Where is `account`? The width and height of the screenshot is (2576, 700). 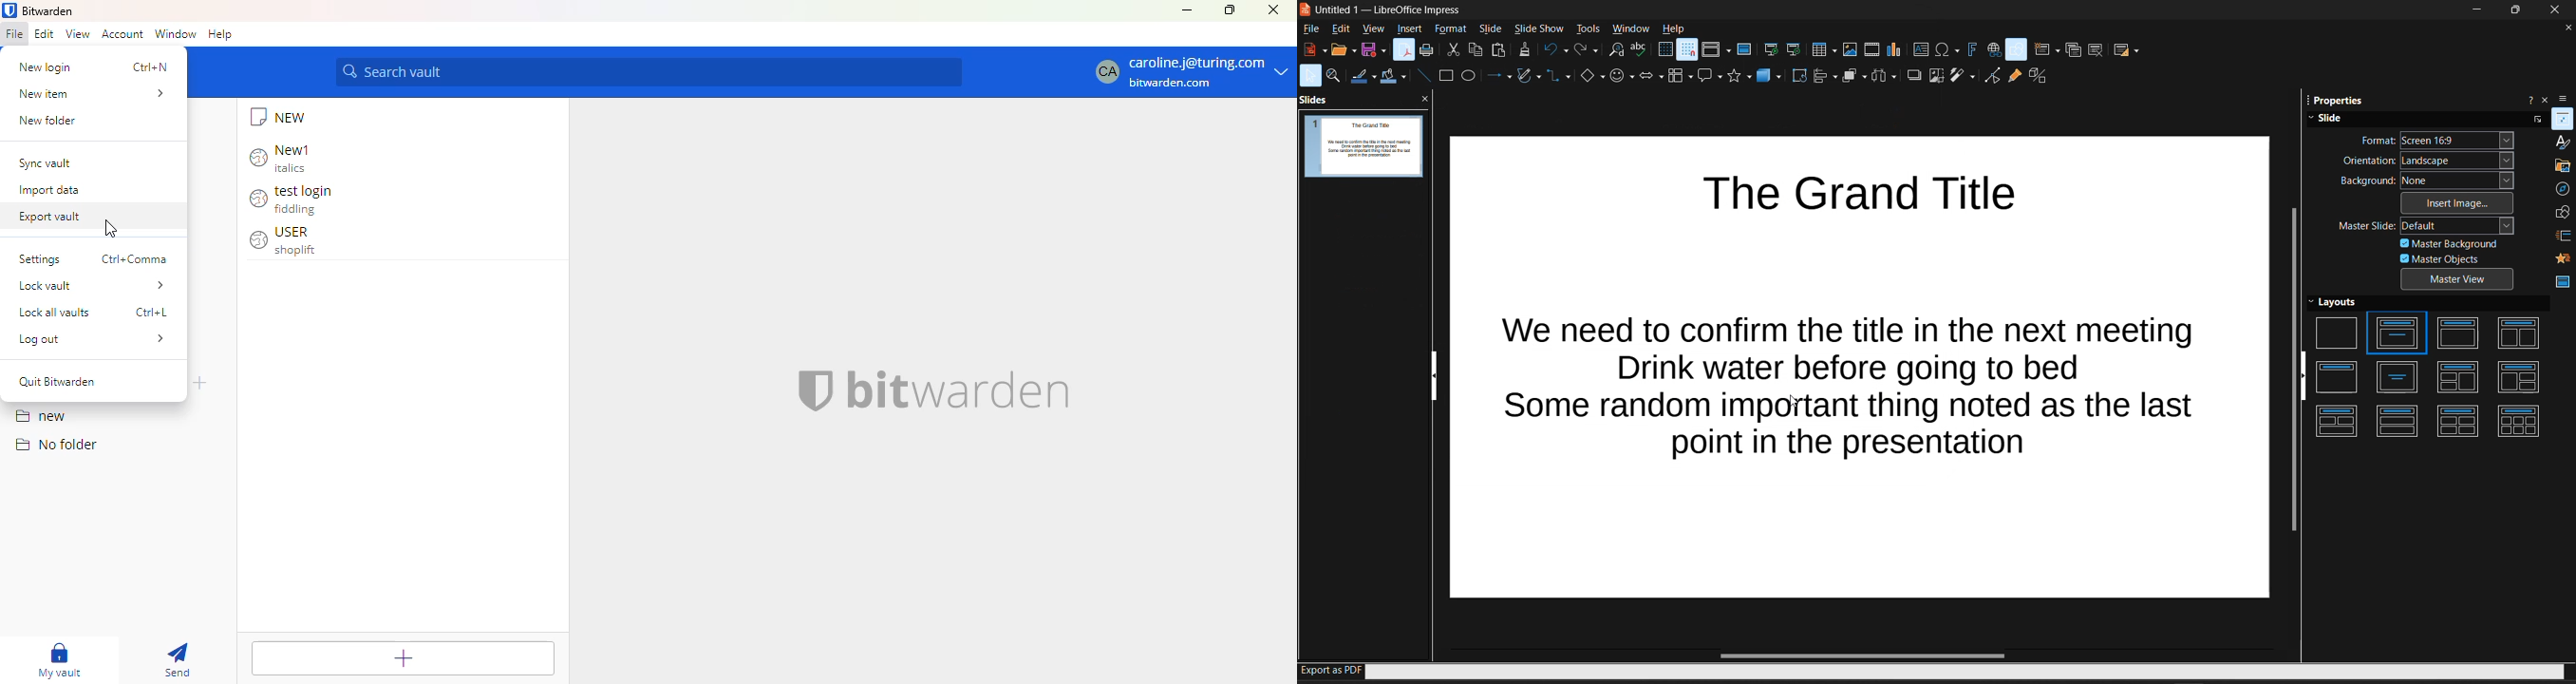
account is located at coordinates (122, 35).